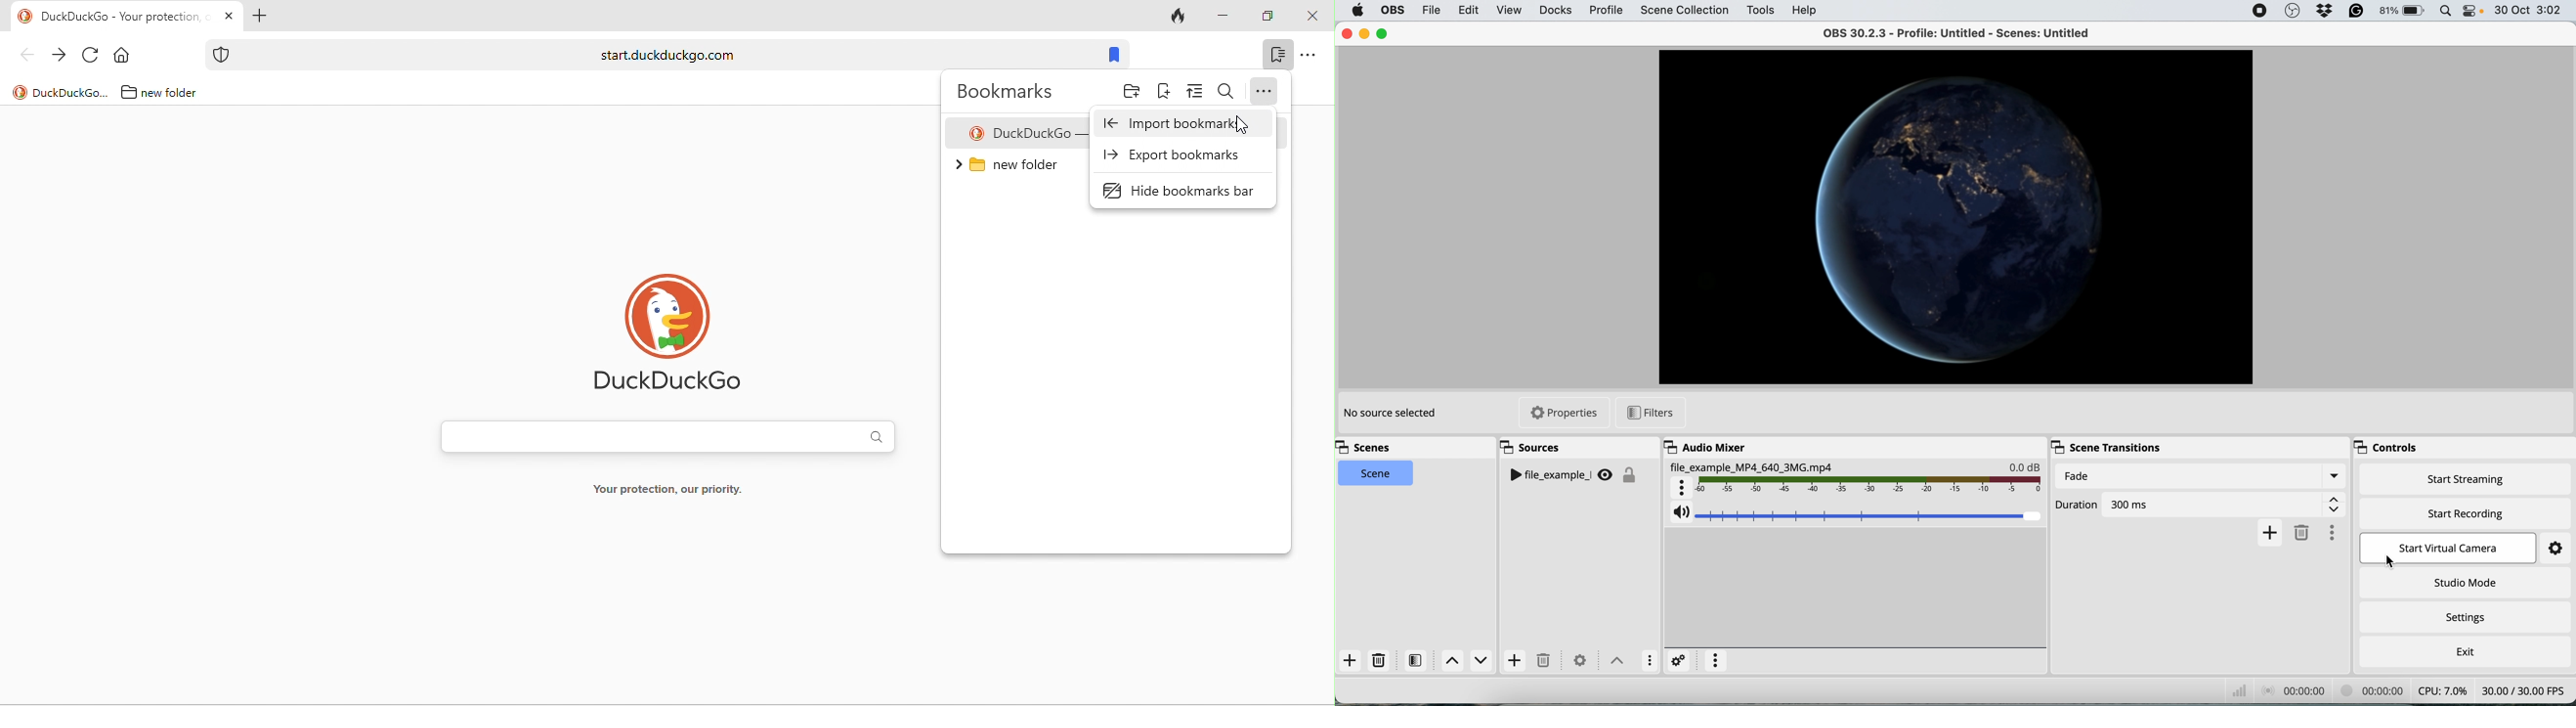 This screenshot has height=728, width=2576. What do you see at coordinates (2472, 618) in the screenshot?
I see `settings` at bounding box center [2472, 618].